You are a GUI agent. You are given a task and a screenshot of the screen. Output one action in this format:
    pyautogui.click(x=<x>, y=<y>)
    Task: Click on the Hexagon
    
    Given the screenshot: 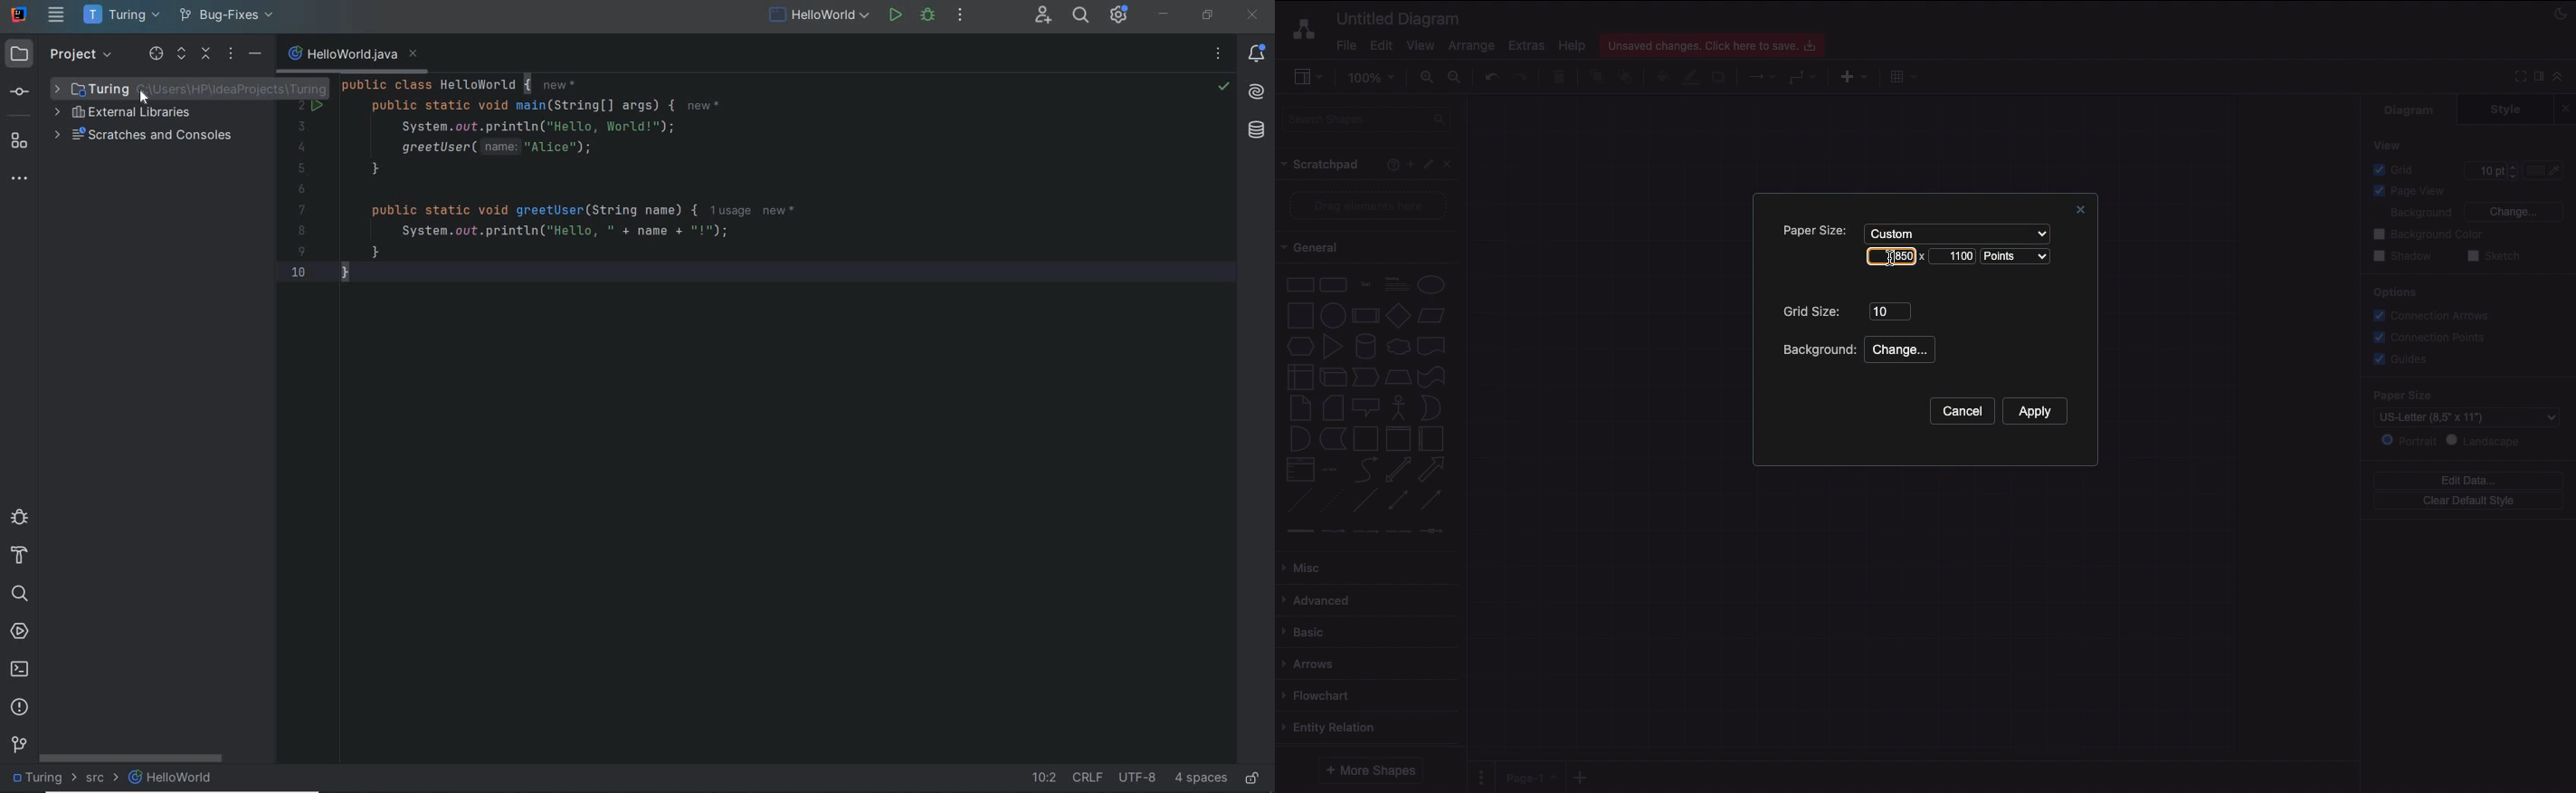 What is the action you would take?
    pyautogui.click(x=1299, y=347)
    